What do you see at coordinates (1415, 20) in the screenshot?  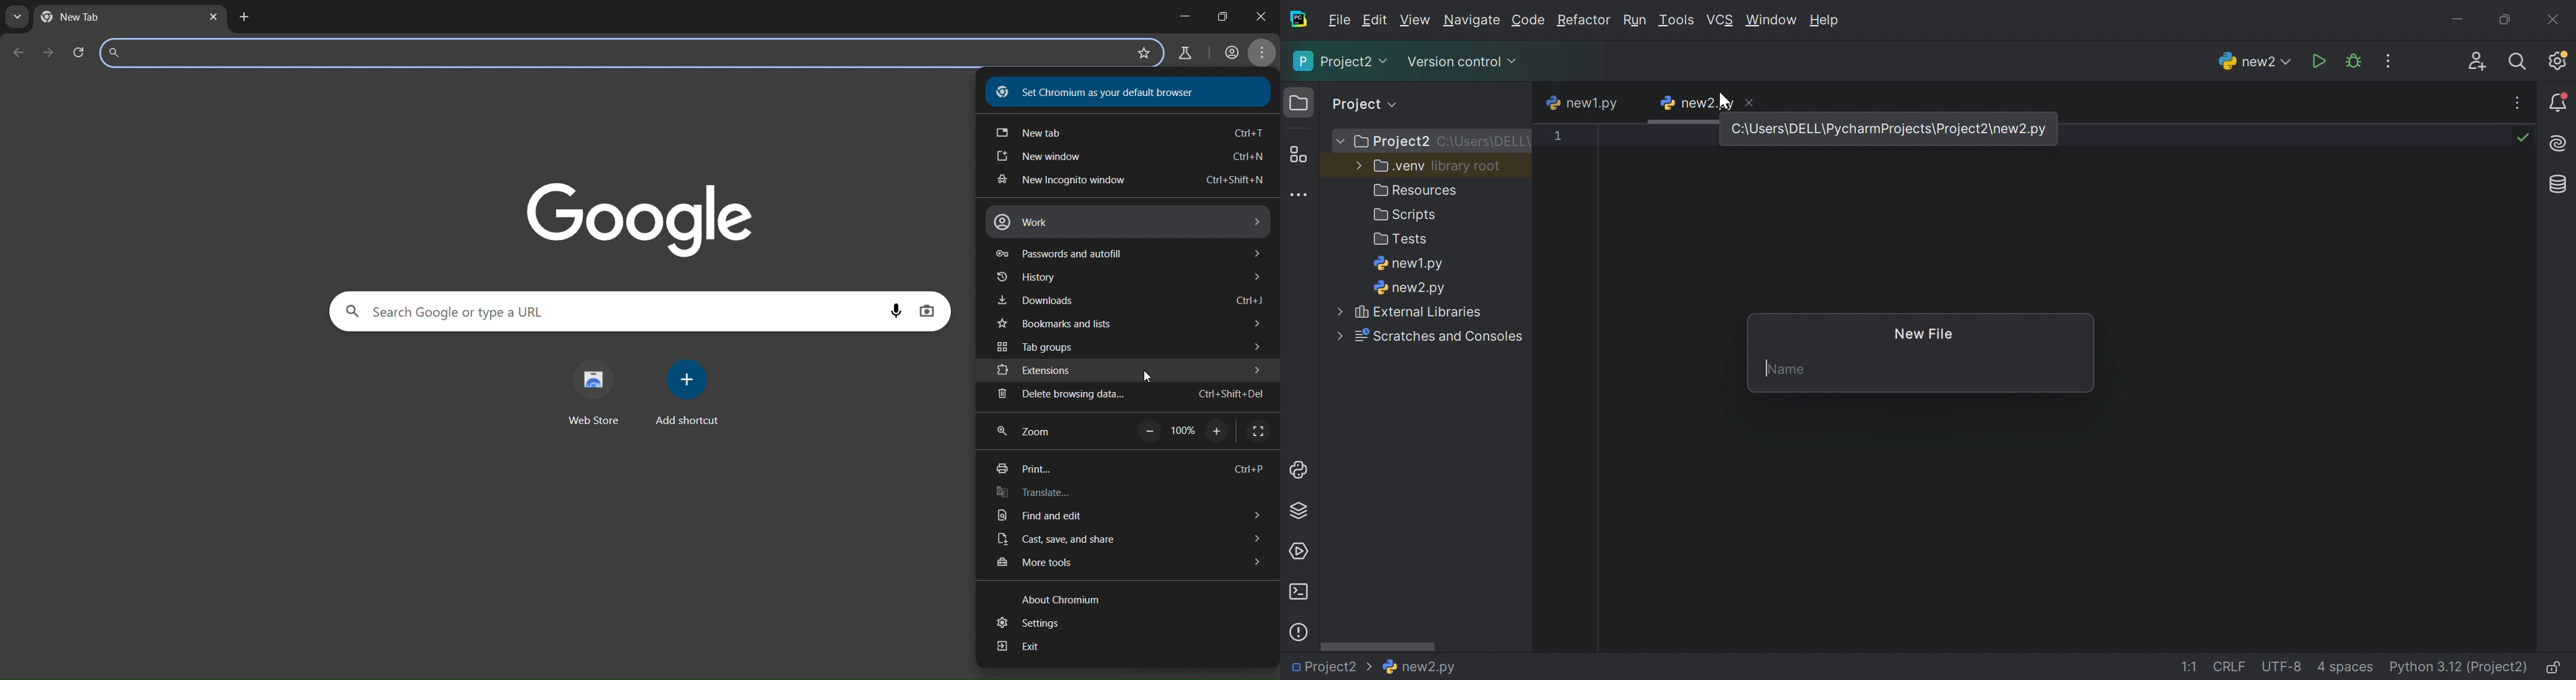 I see `View` at bounding box center [1415, 20].